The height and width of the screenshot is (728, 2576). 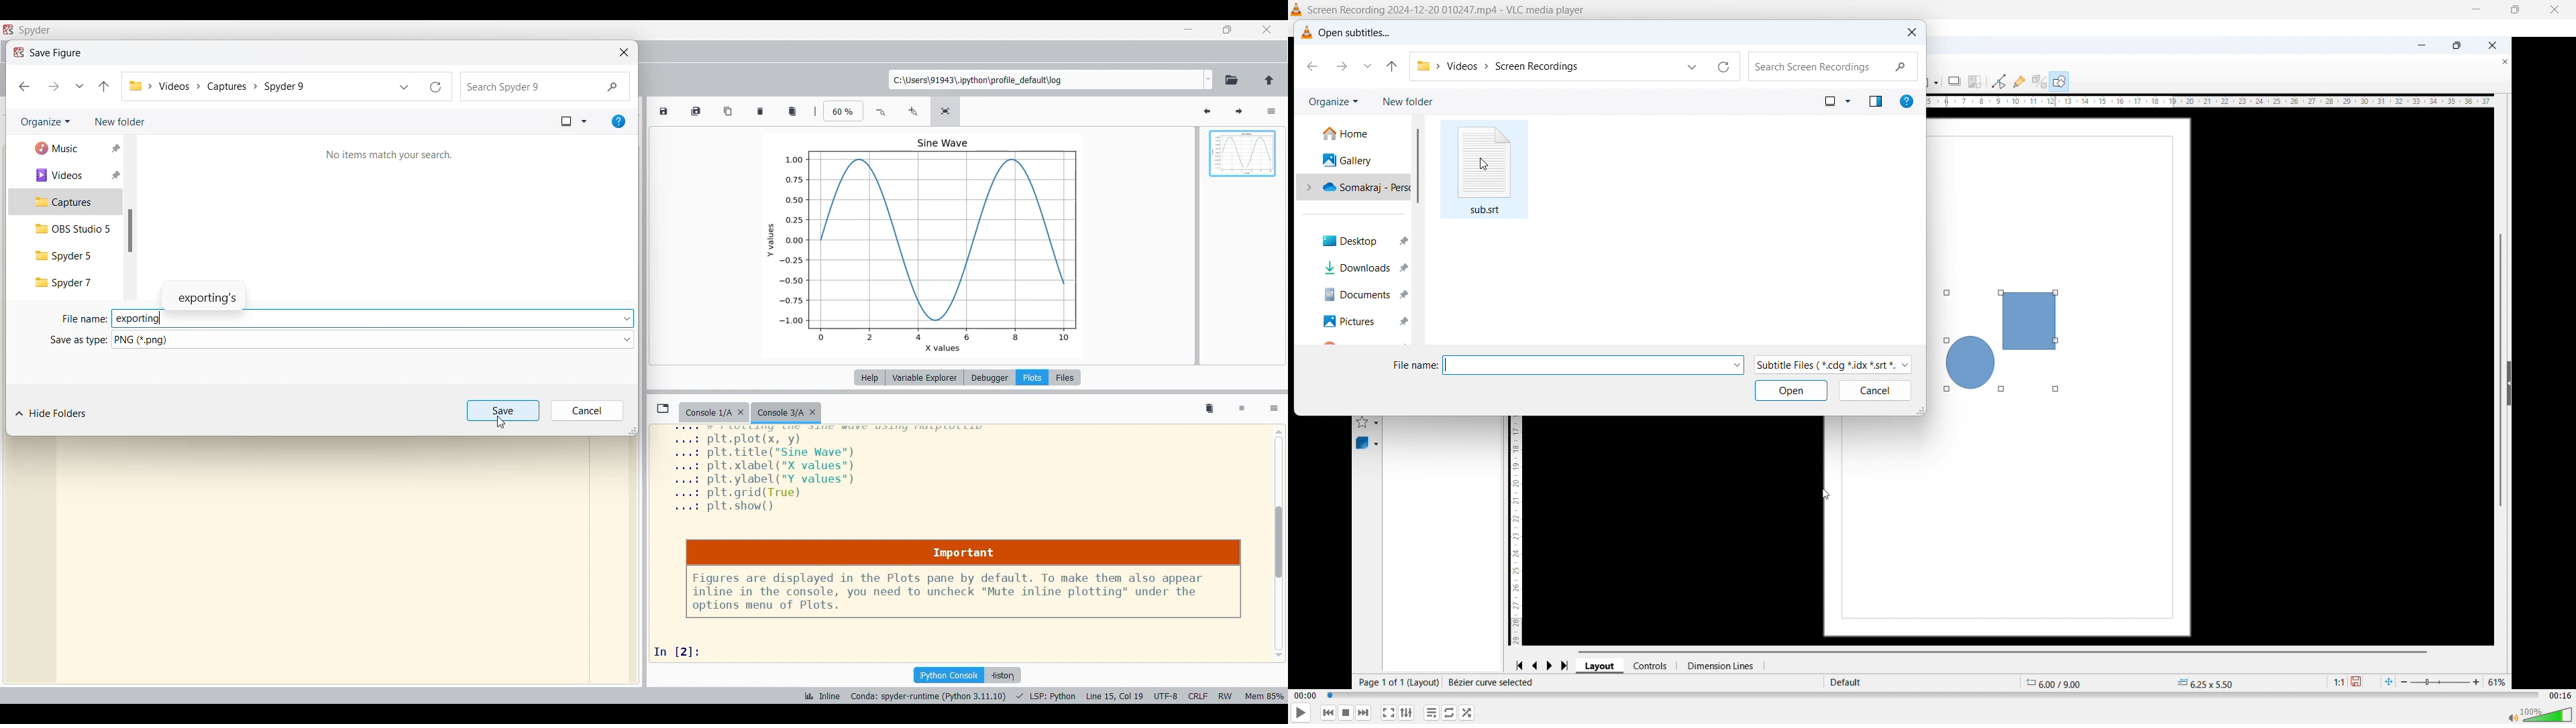 I want to click on Current tab highlighted, so click(x=788, y=413).